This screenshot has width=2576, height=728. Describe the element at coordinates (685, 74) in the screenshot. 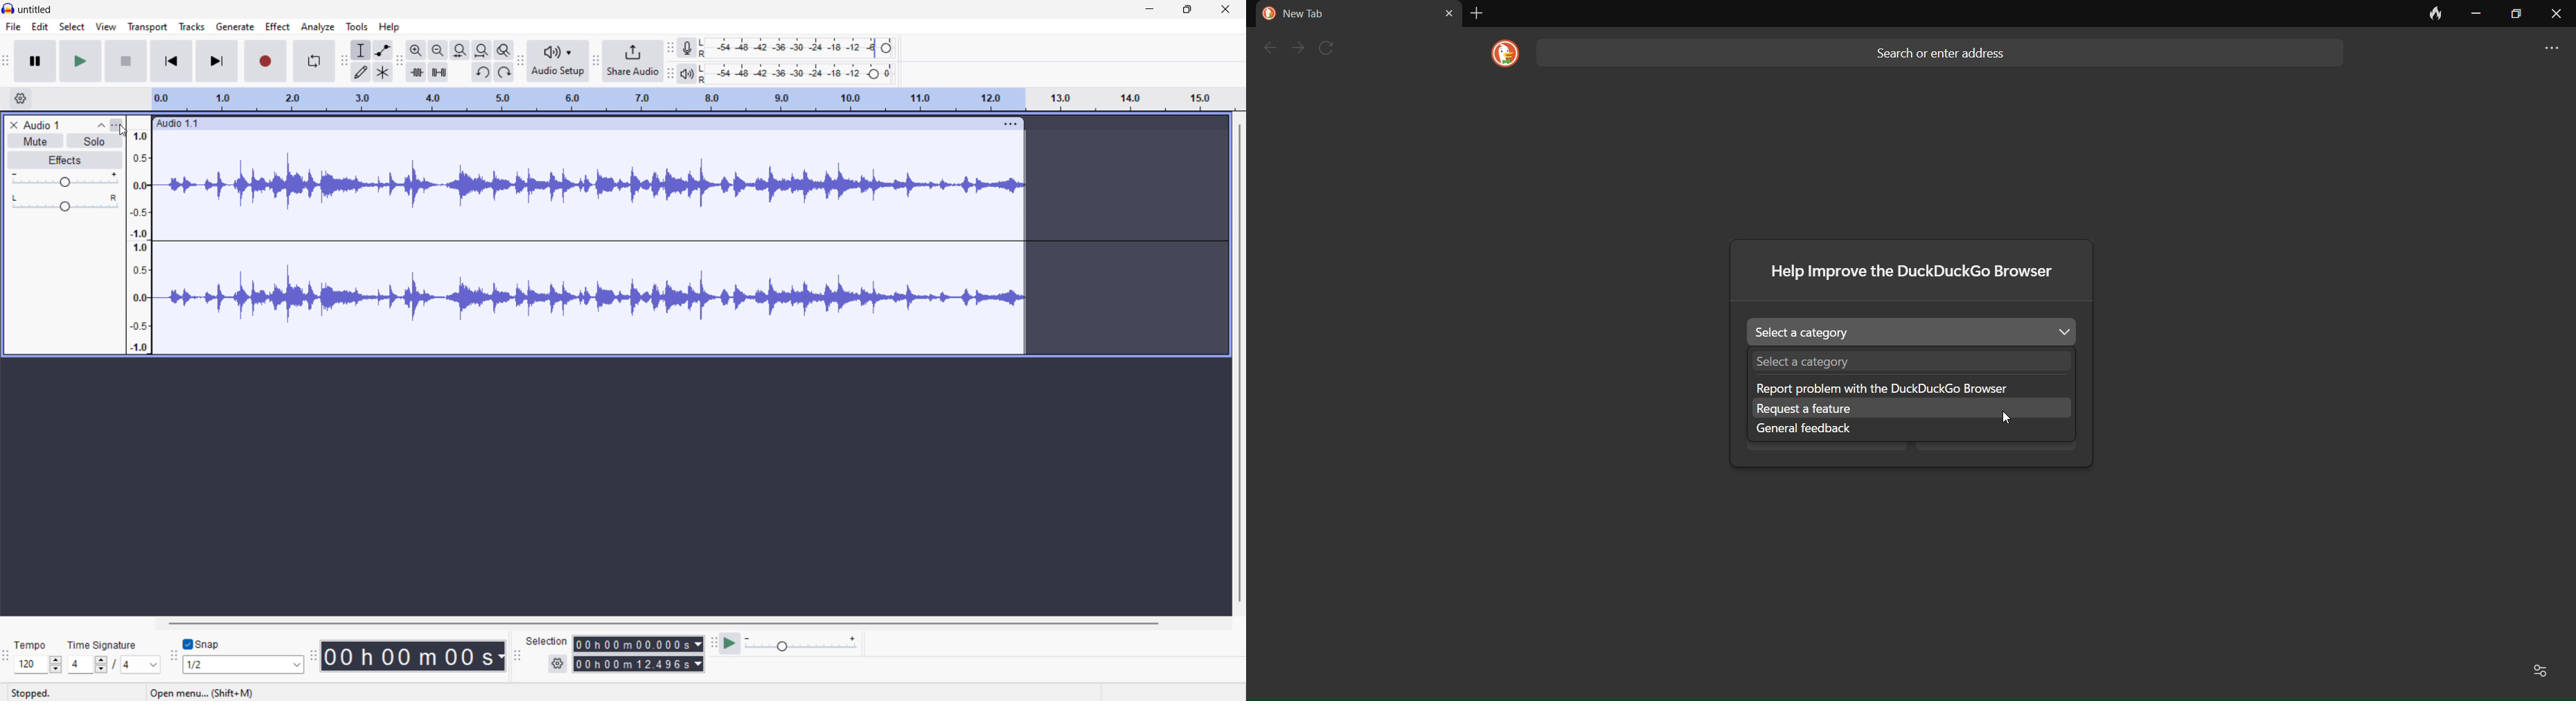

I see `playback meter` at that location.